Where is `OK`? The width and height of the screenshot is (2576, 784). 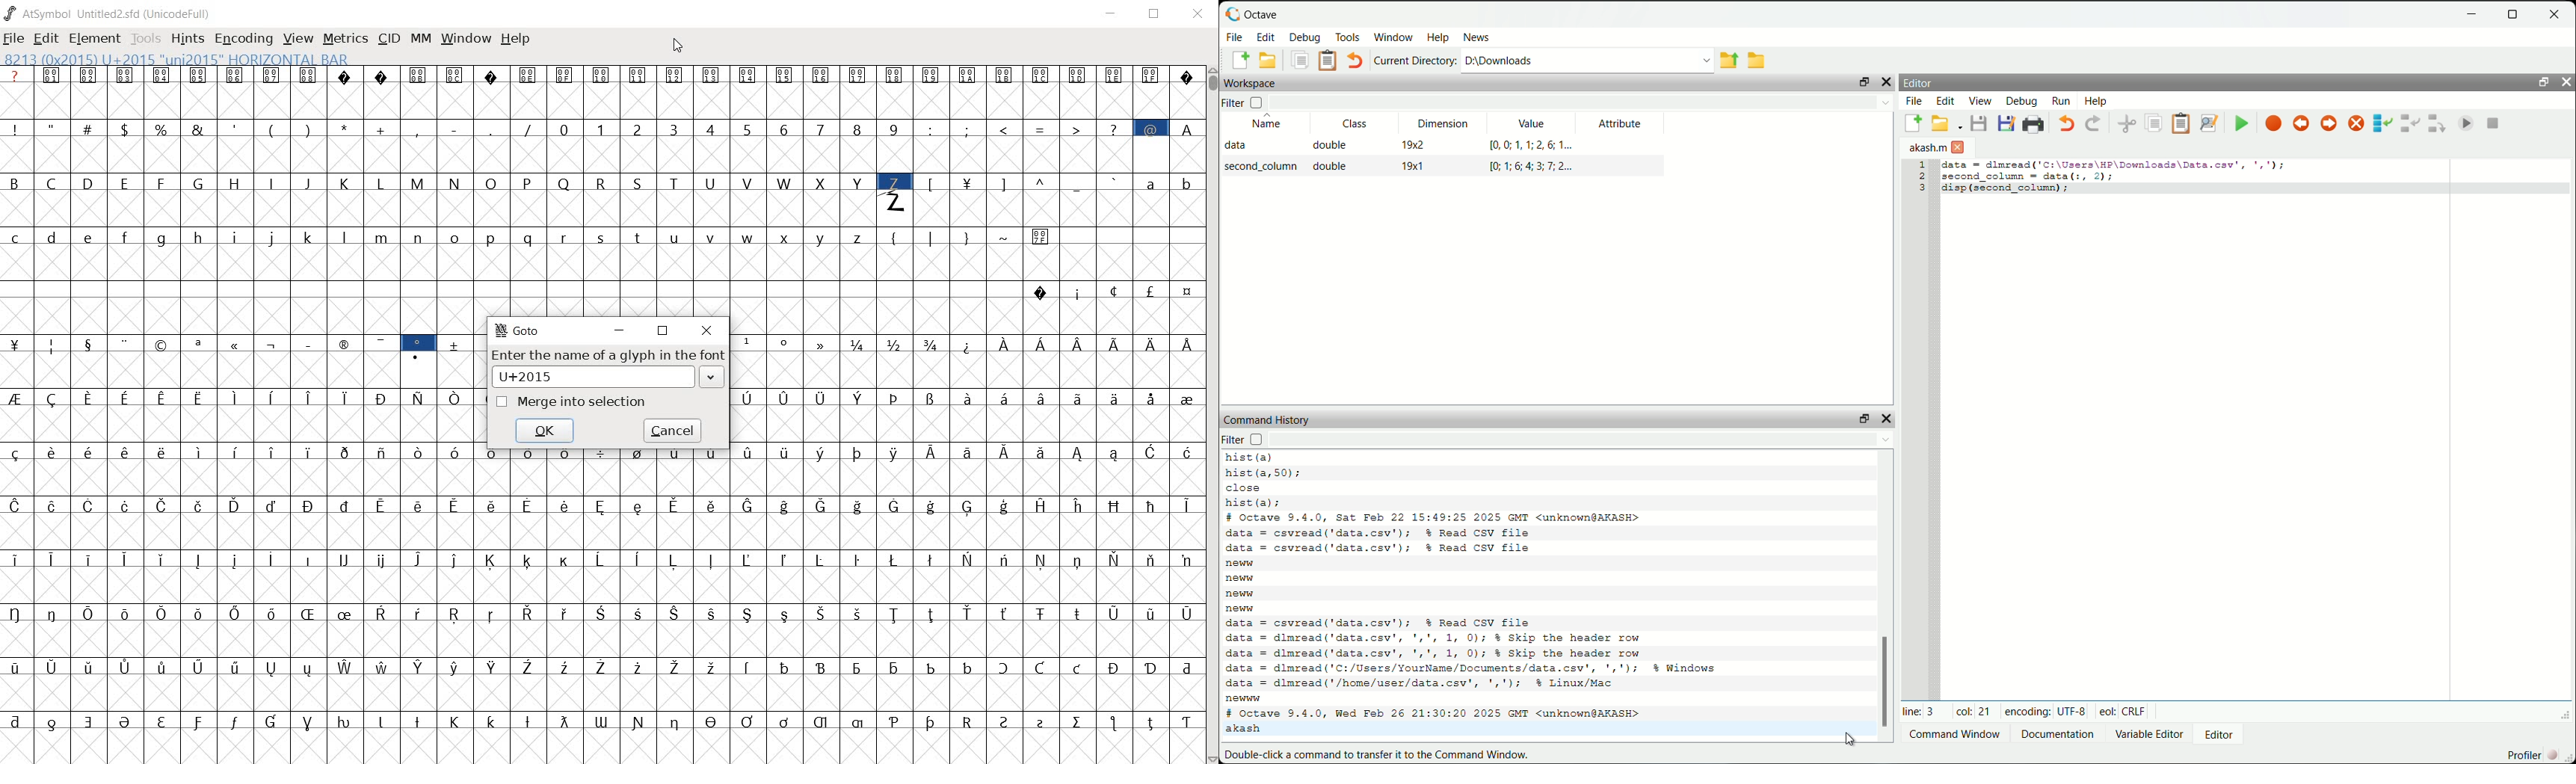 OK is located at coordinates (546, 431).